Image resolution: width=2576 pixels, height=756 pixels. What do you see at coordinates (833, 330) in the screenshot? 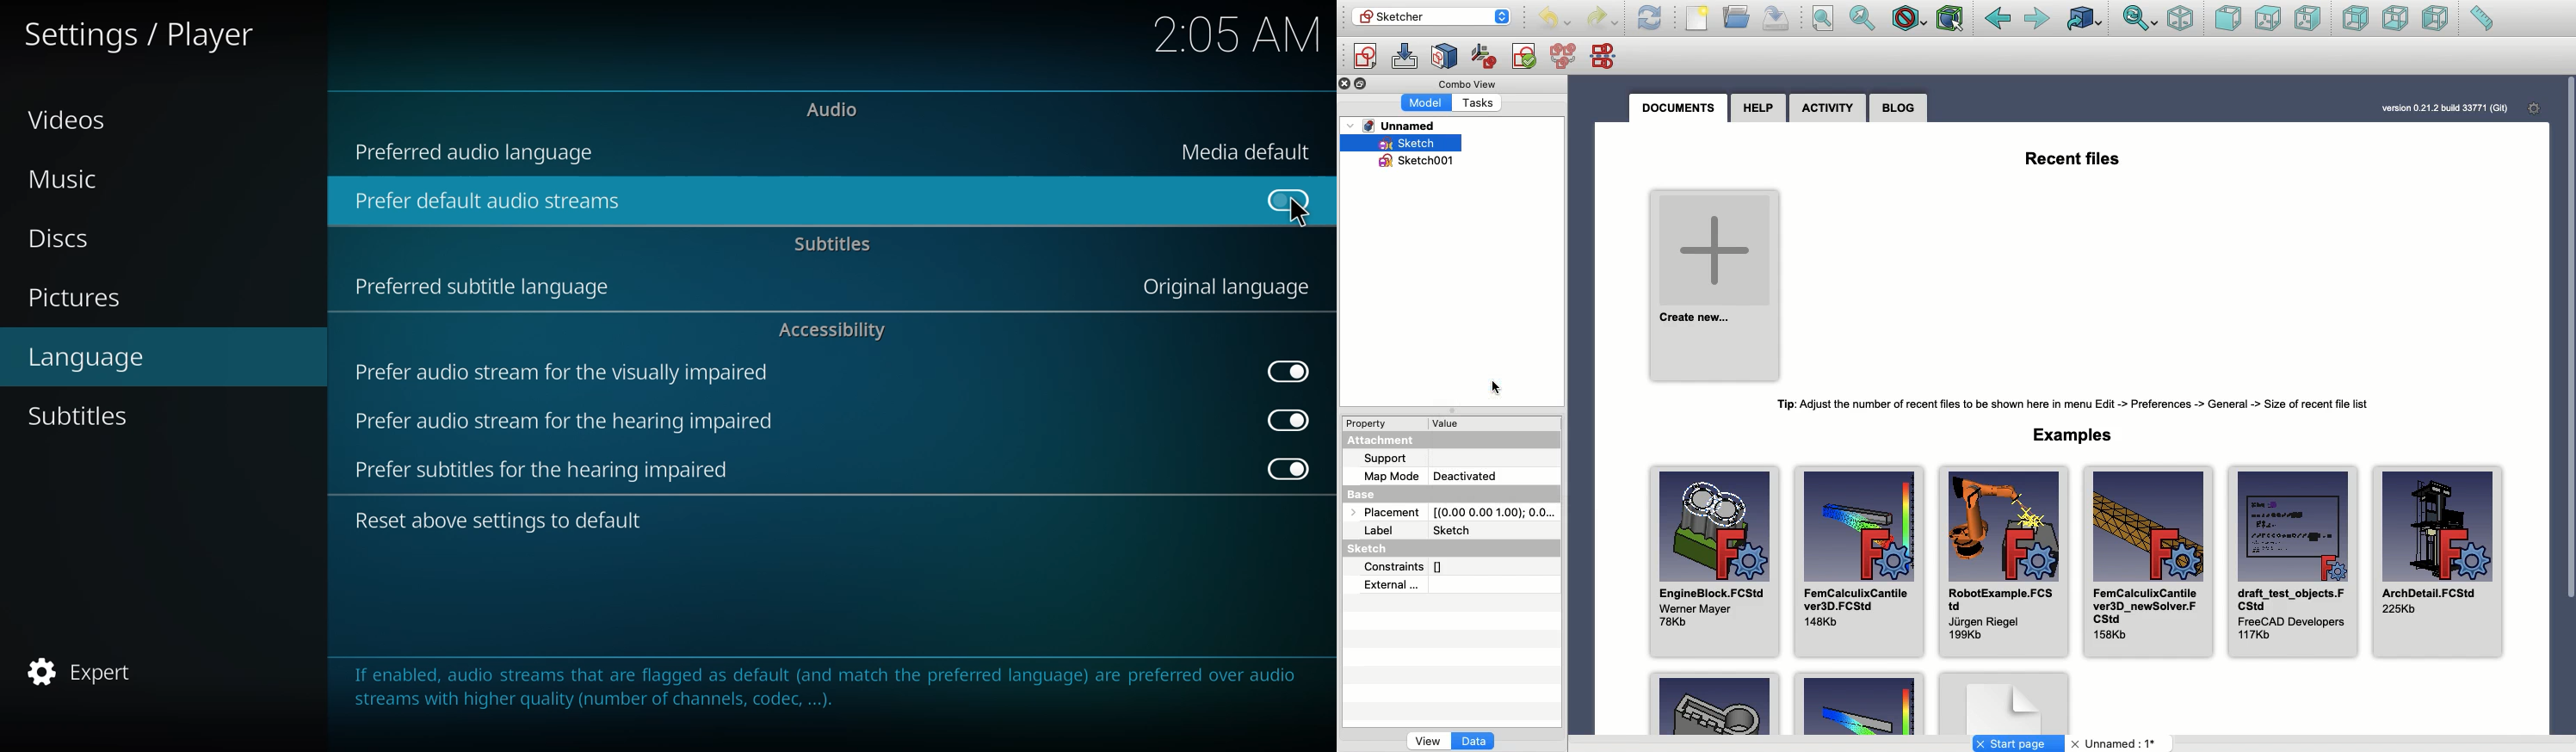
I see `accessibility` at bounding box center [833, 330].